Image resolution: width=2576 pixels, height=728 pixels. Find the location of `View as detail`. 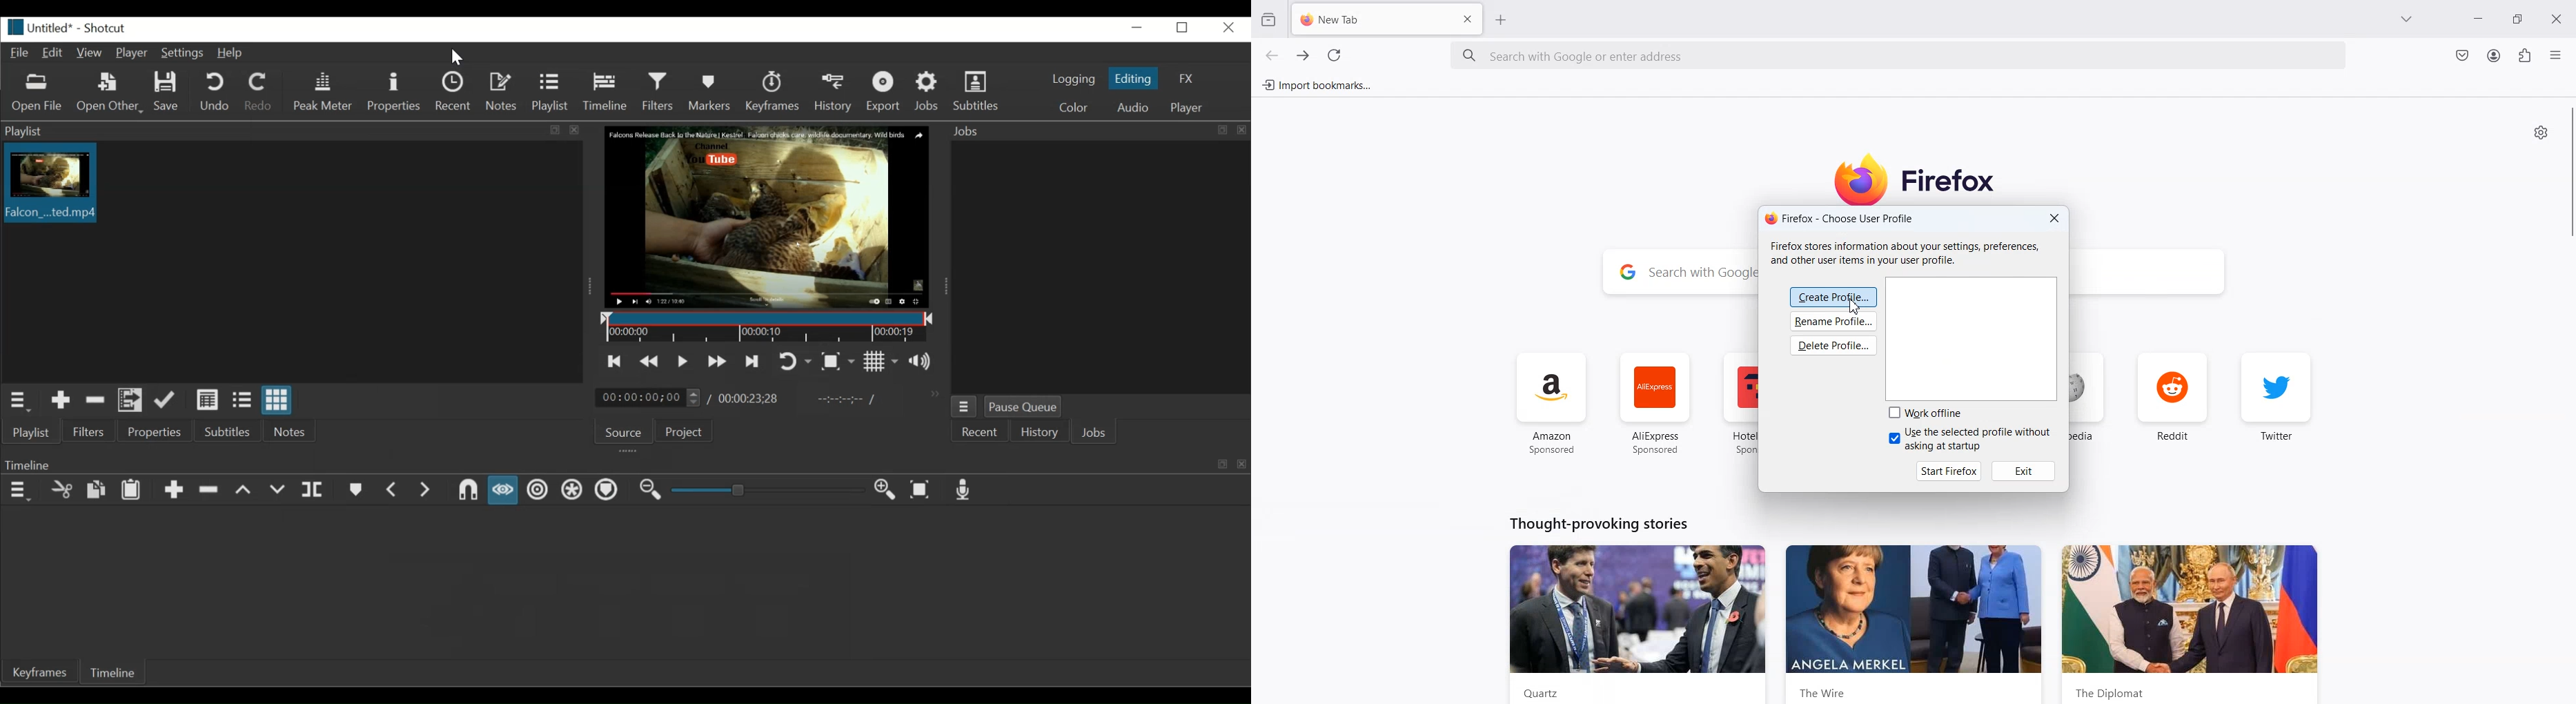

View as detail is located at coordinates (207, 400).